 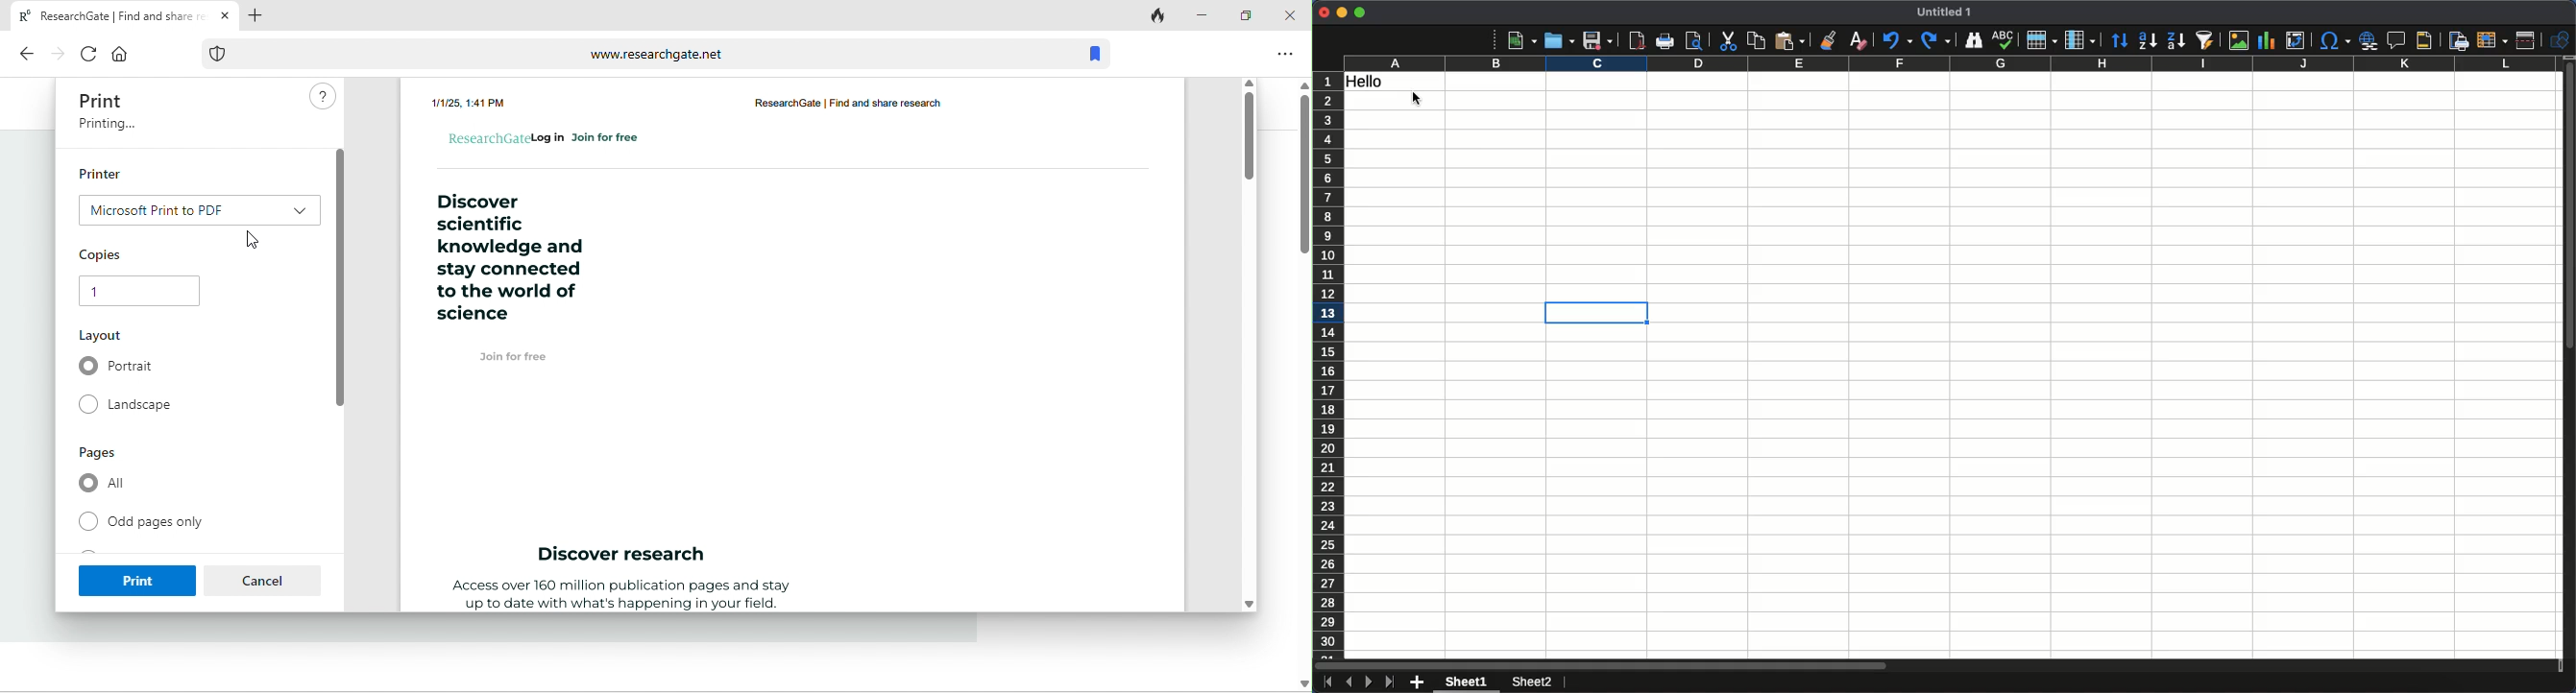 I want to click on Export as PDF, so click(x=1636, y=40).